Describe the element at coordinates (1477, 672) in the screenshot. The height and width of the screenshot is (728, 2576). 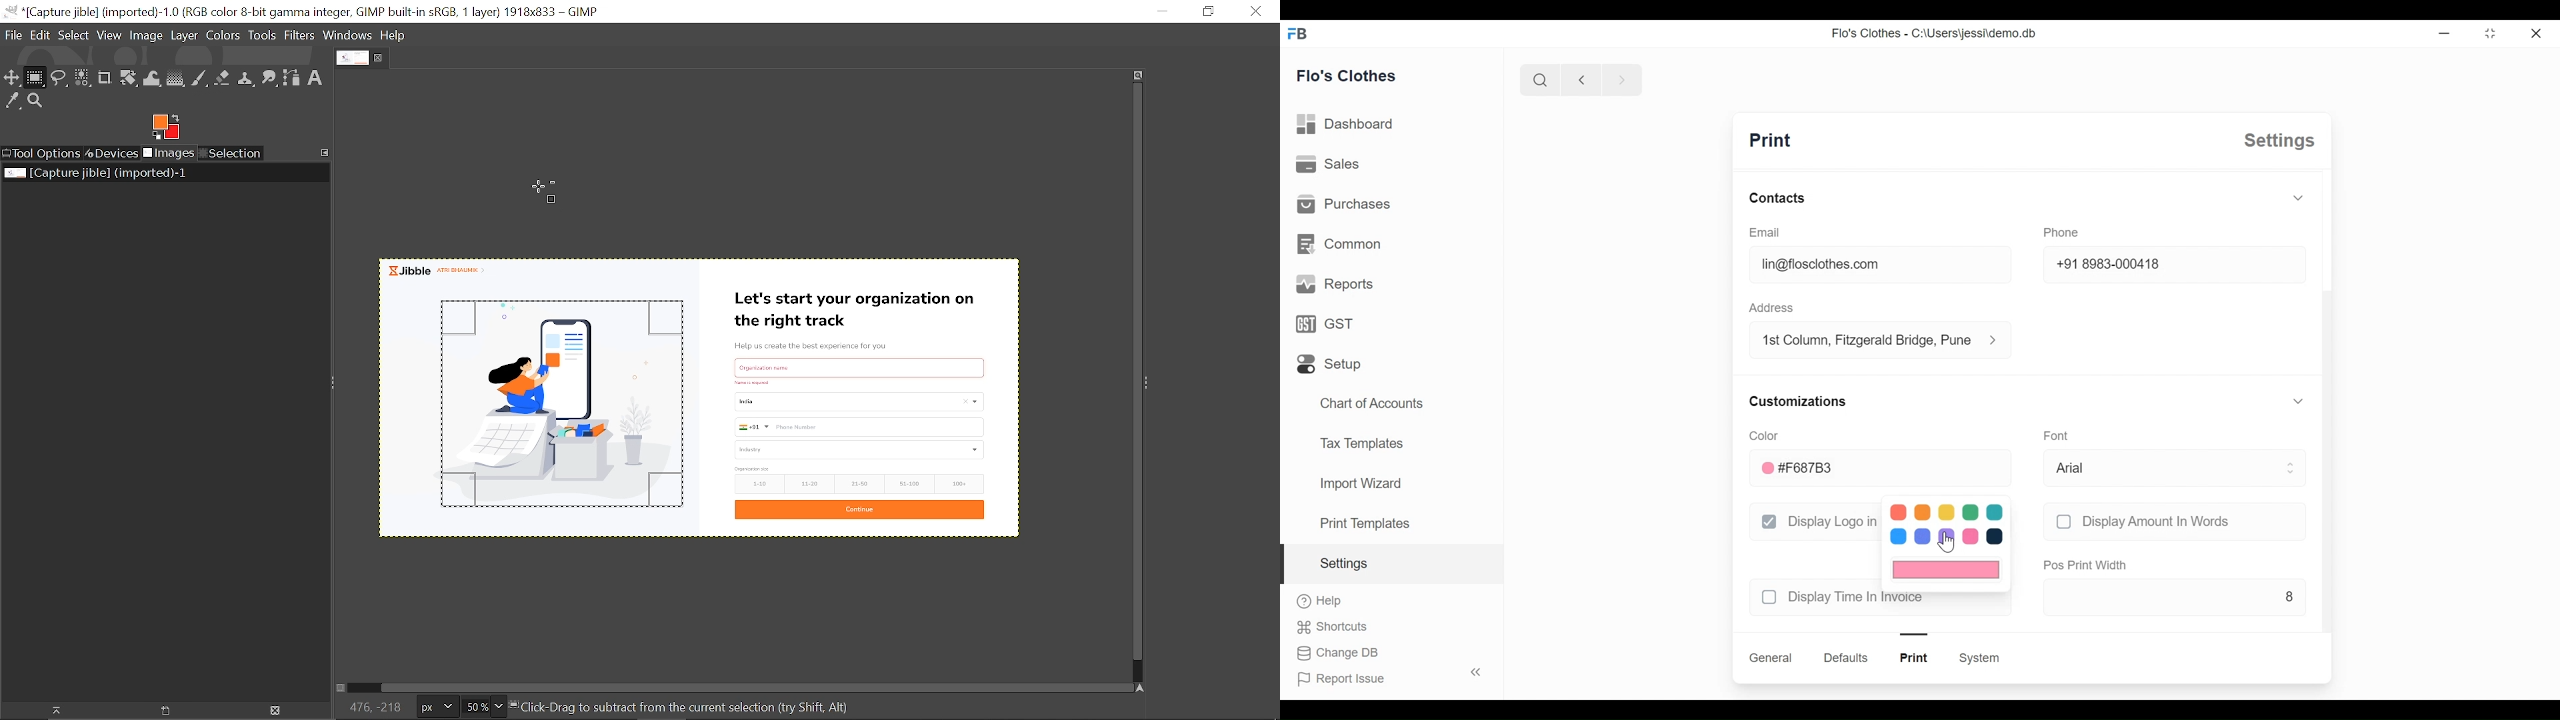
I see `toggle sidebar` at that location.